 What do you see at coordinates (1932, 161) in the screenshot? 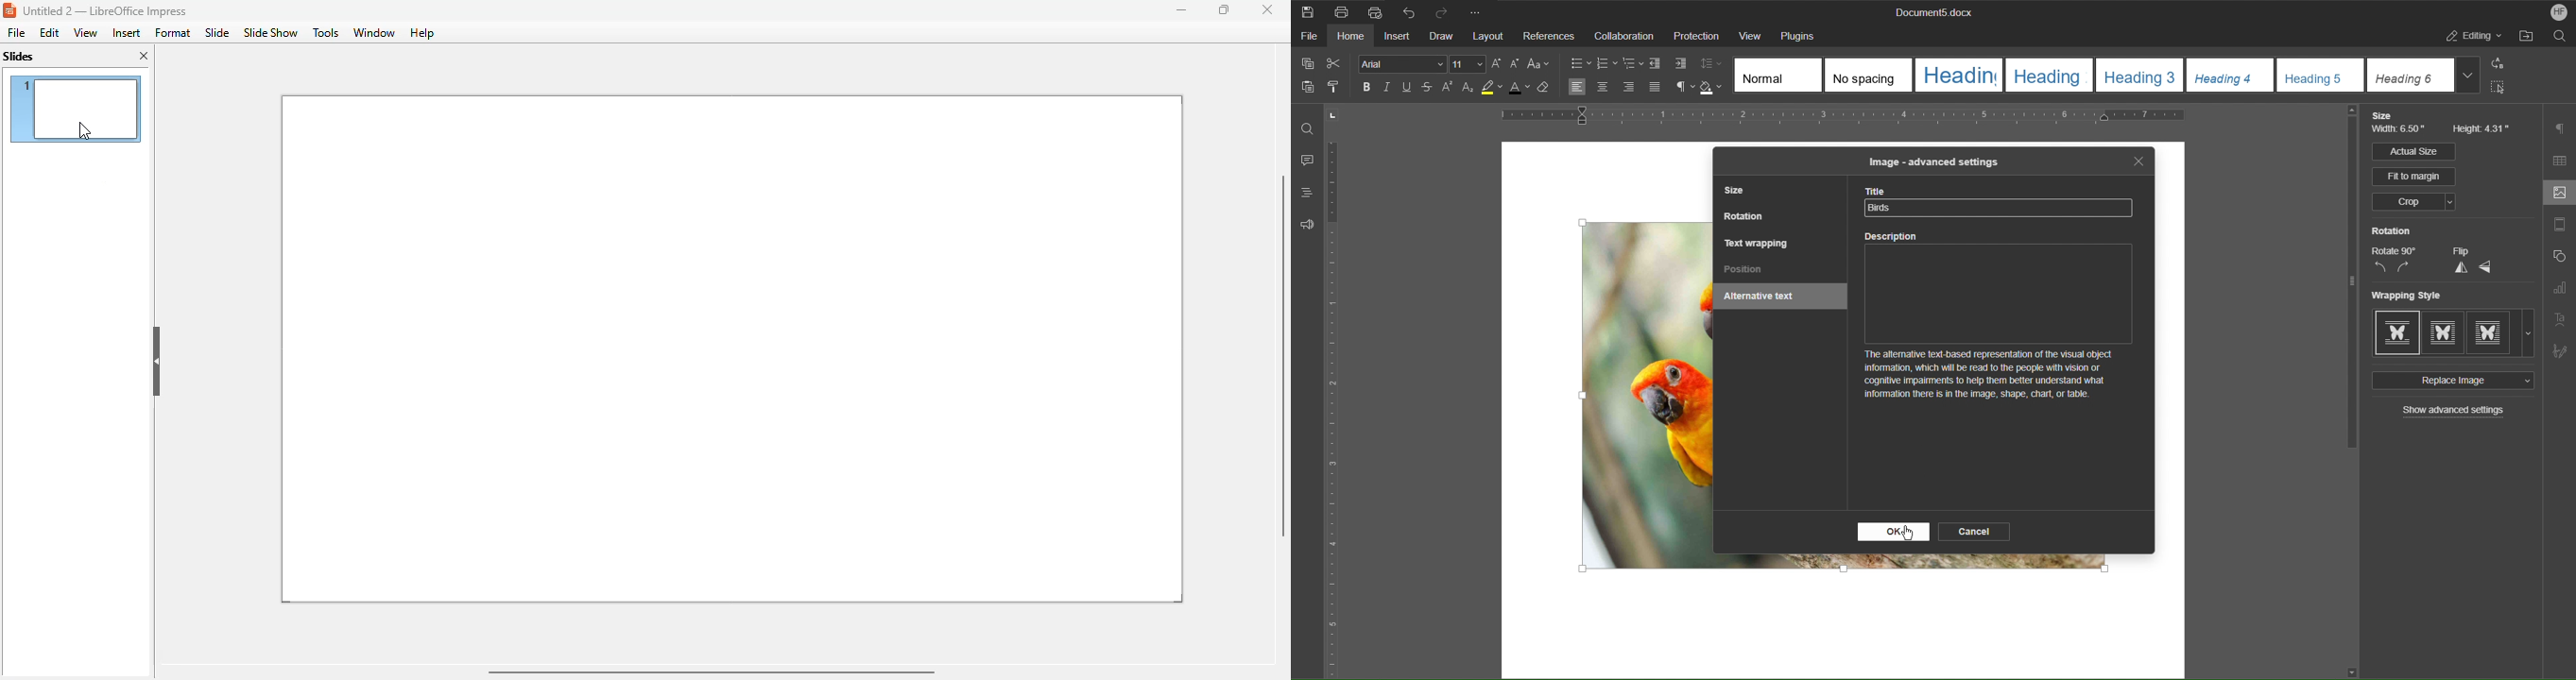
I see `Image - advanced settings` at bounding box center [1932, 161].